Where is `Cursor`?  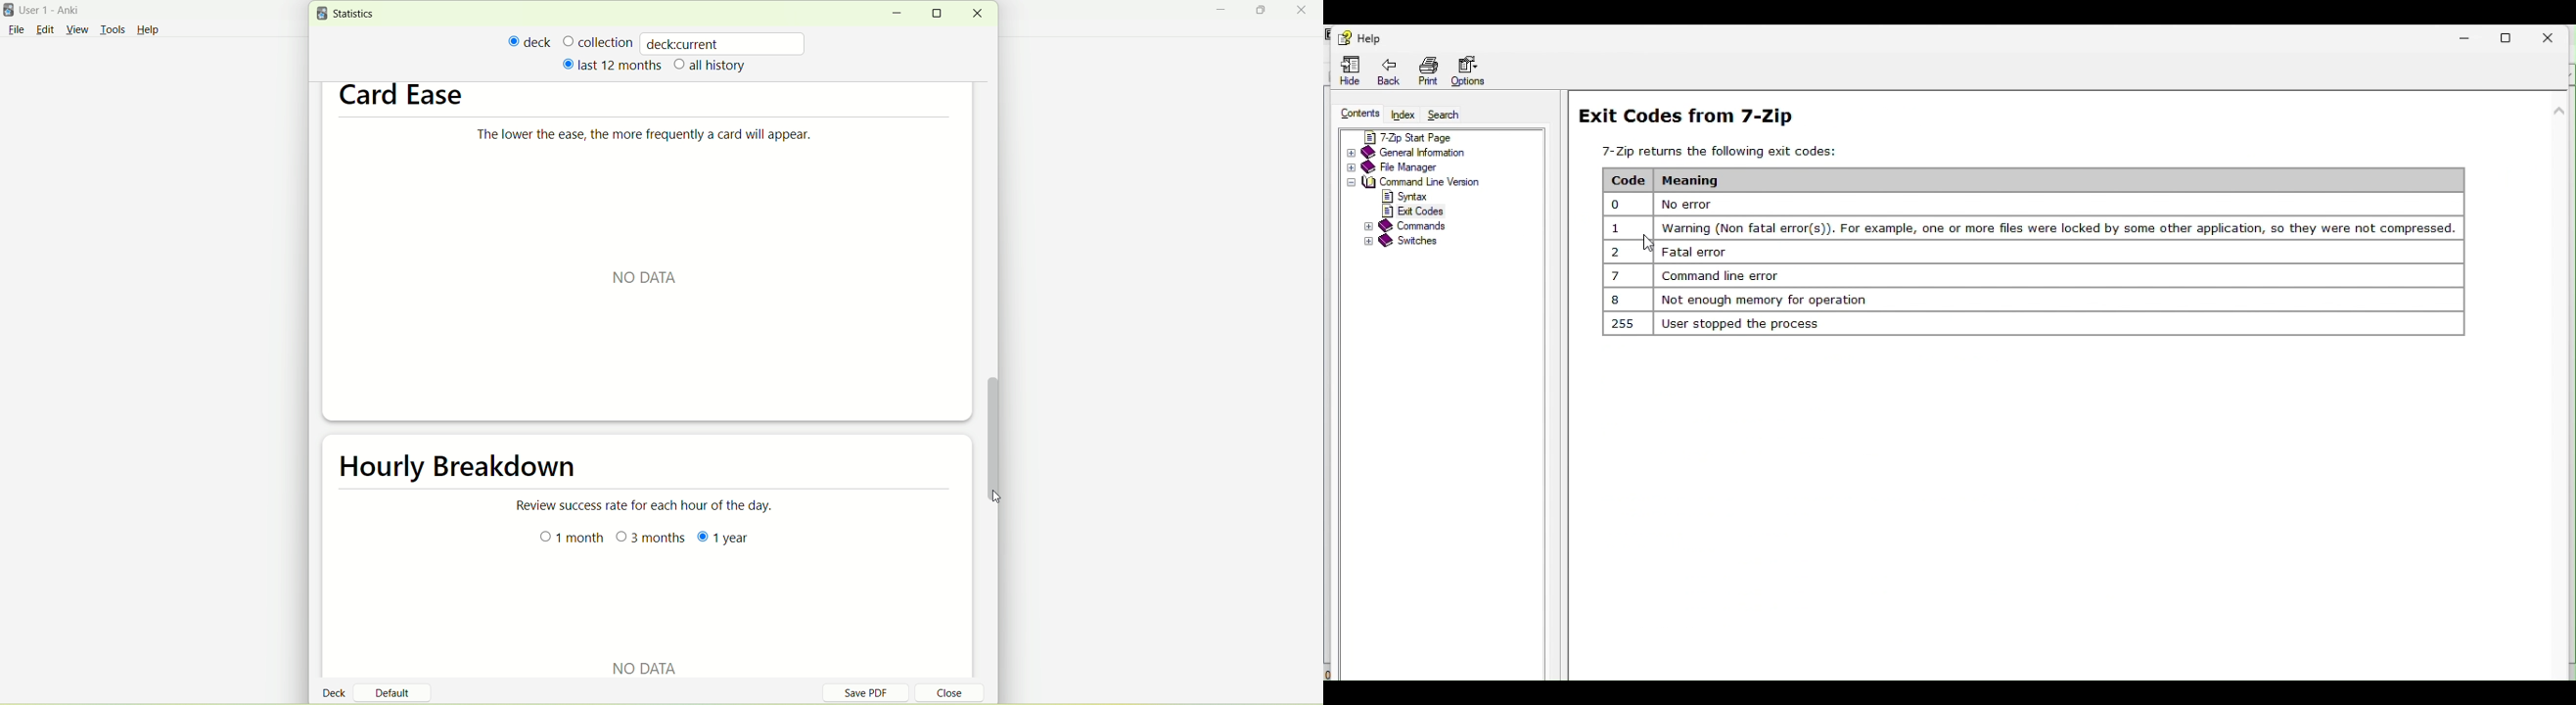 Cursor is located at coordinates (1647, 244).